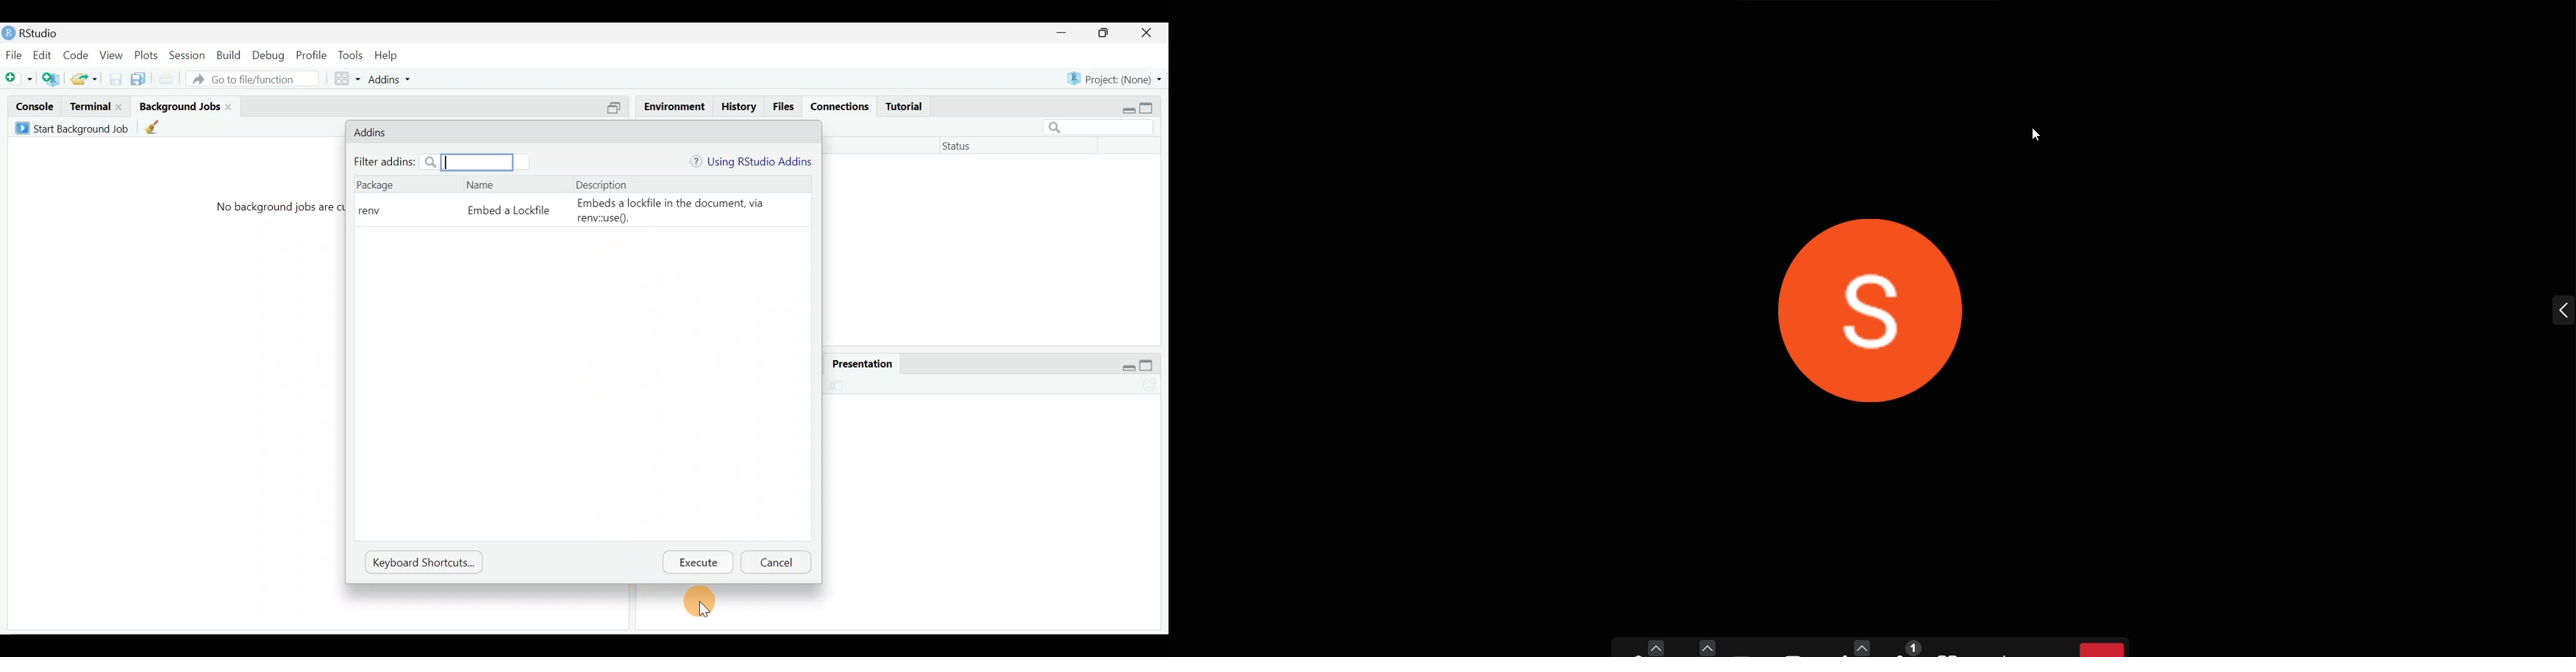 This screenshot has height=672, width=2576. I want to click on Debug, so click(271, 54).